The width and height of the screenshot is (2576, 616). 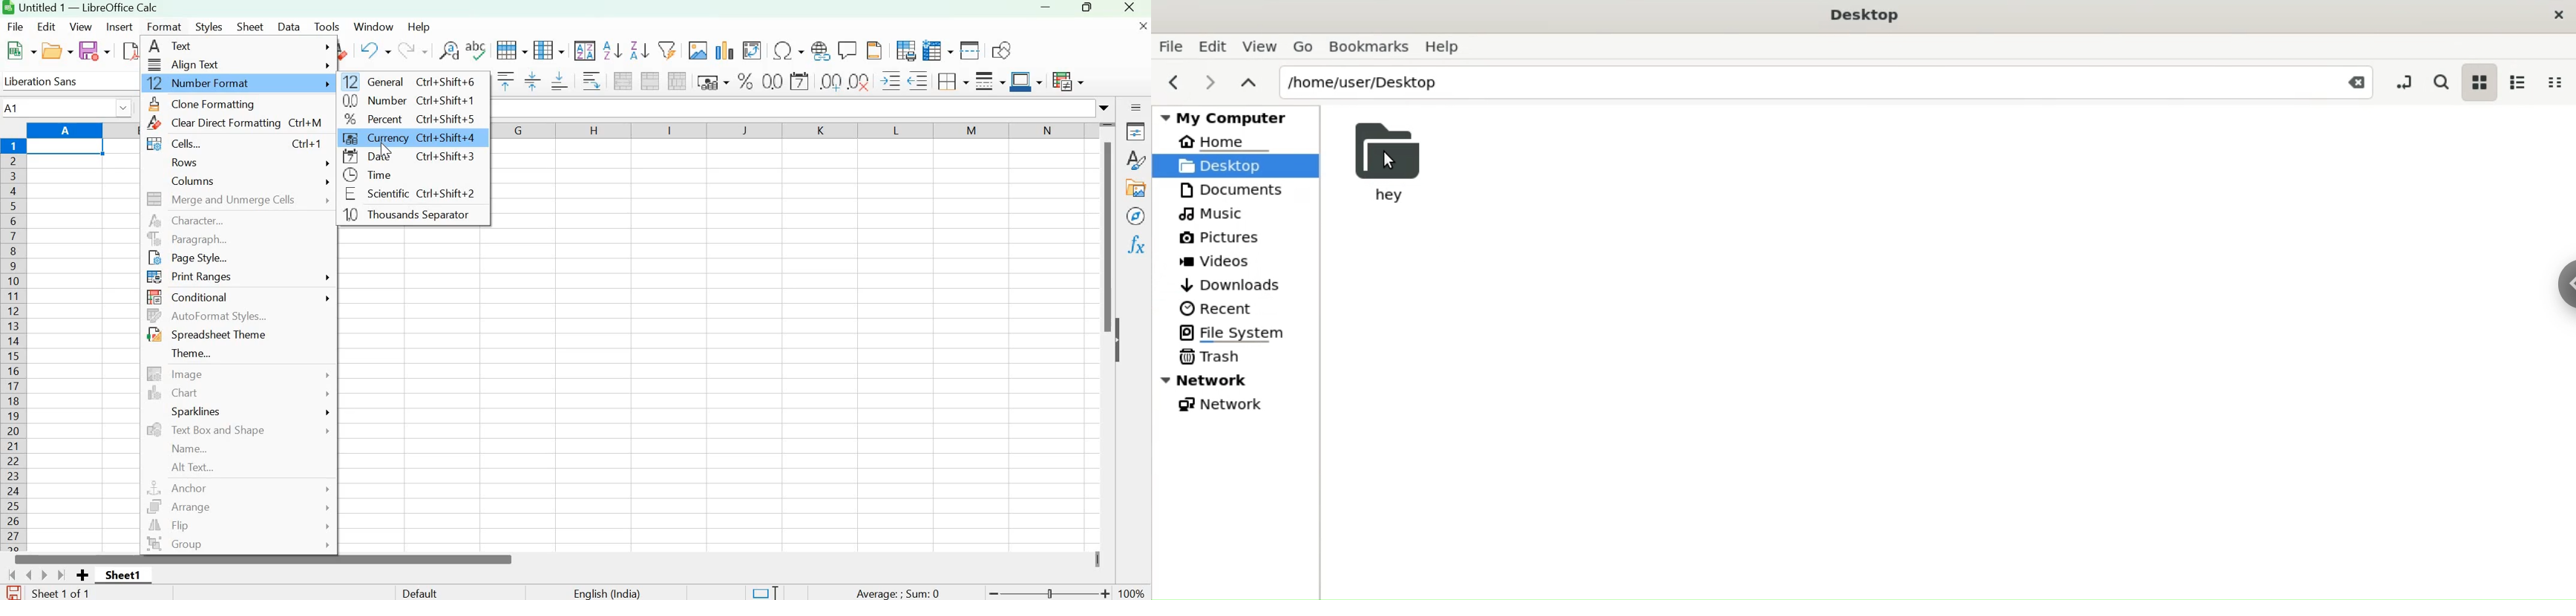 I want to click on English(India), so click(x=607, y=593).